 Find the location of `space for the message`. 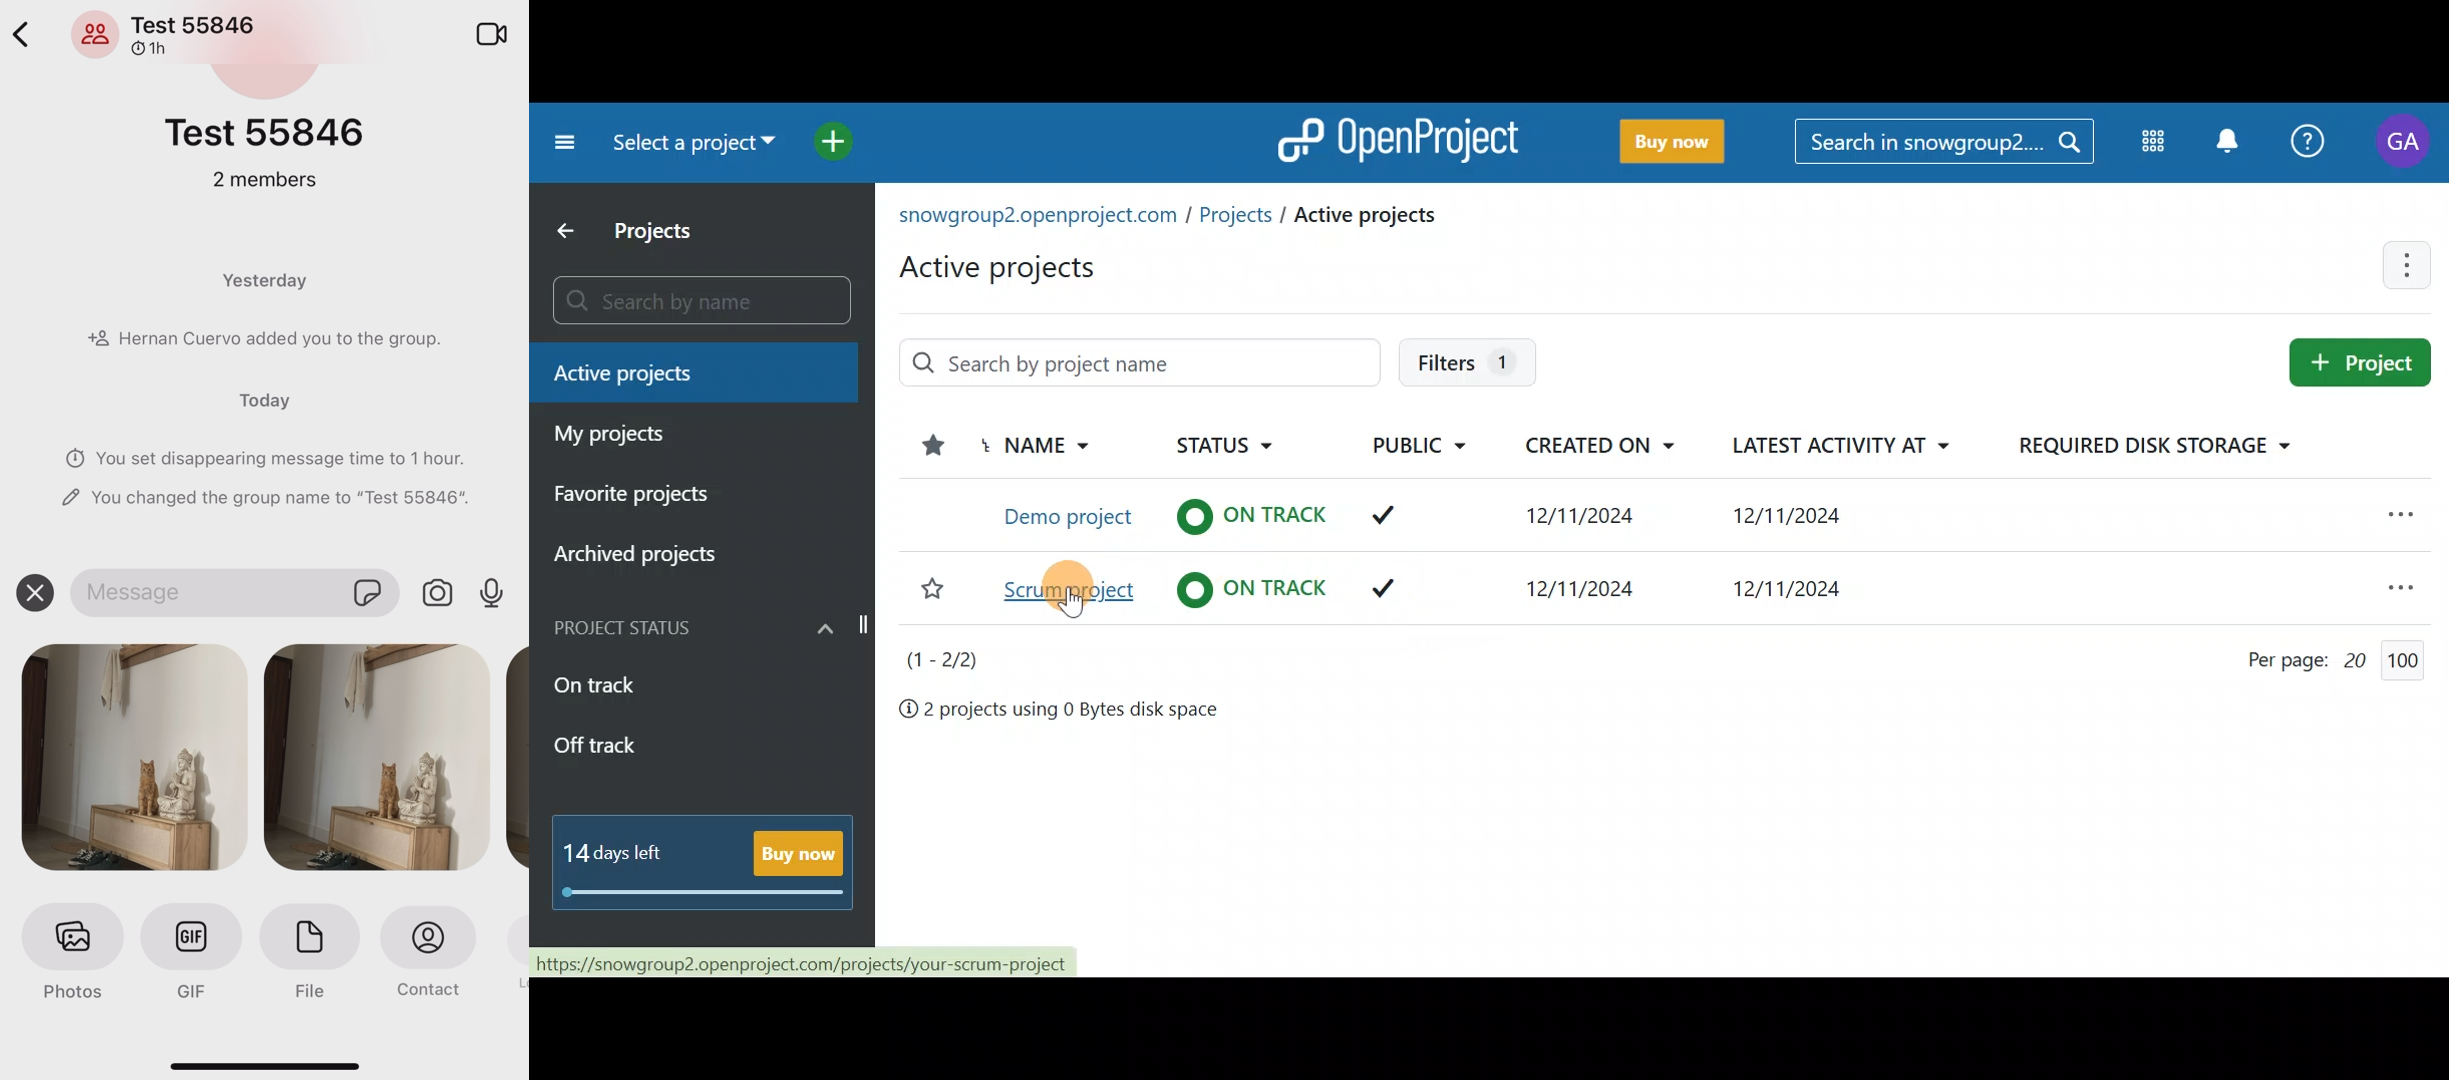

space for the message is located at coordinates (211, 590).